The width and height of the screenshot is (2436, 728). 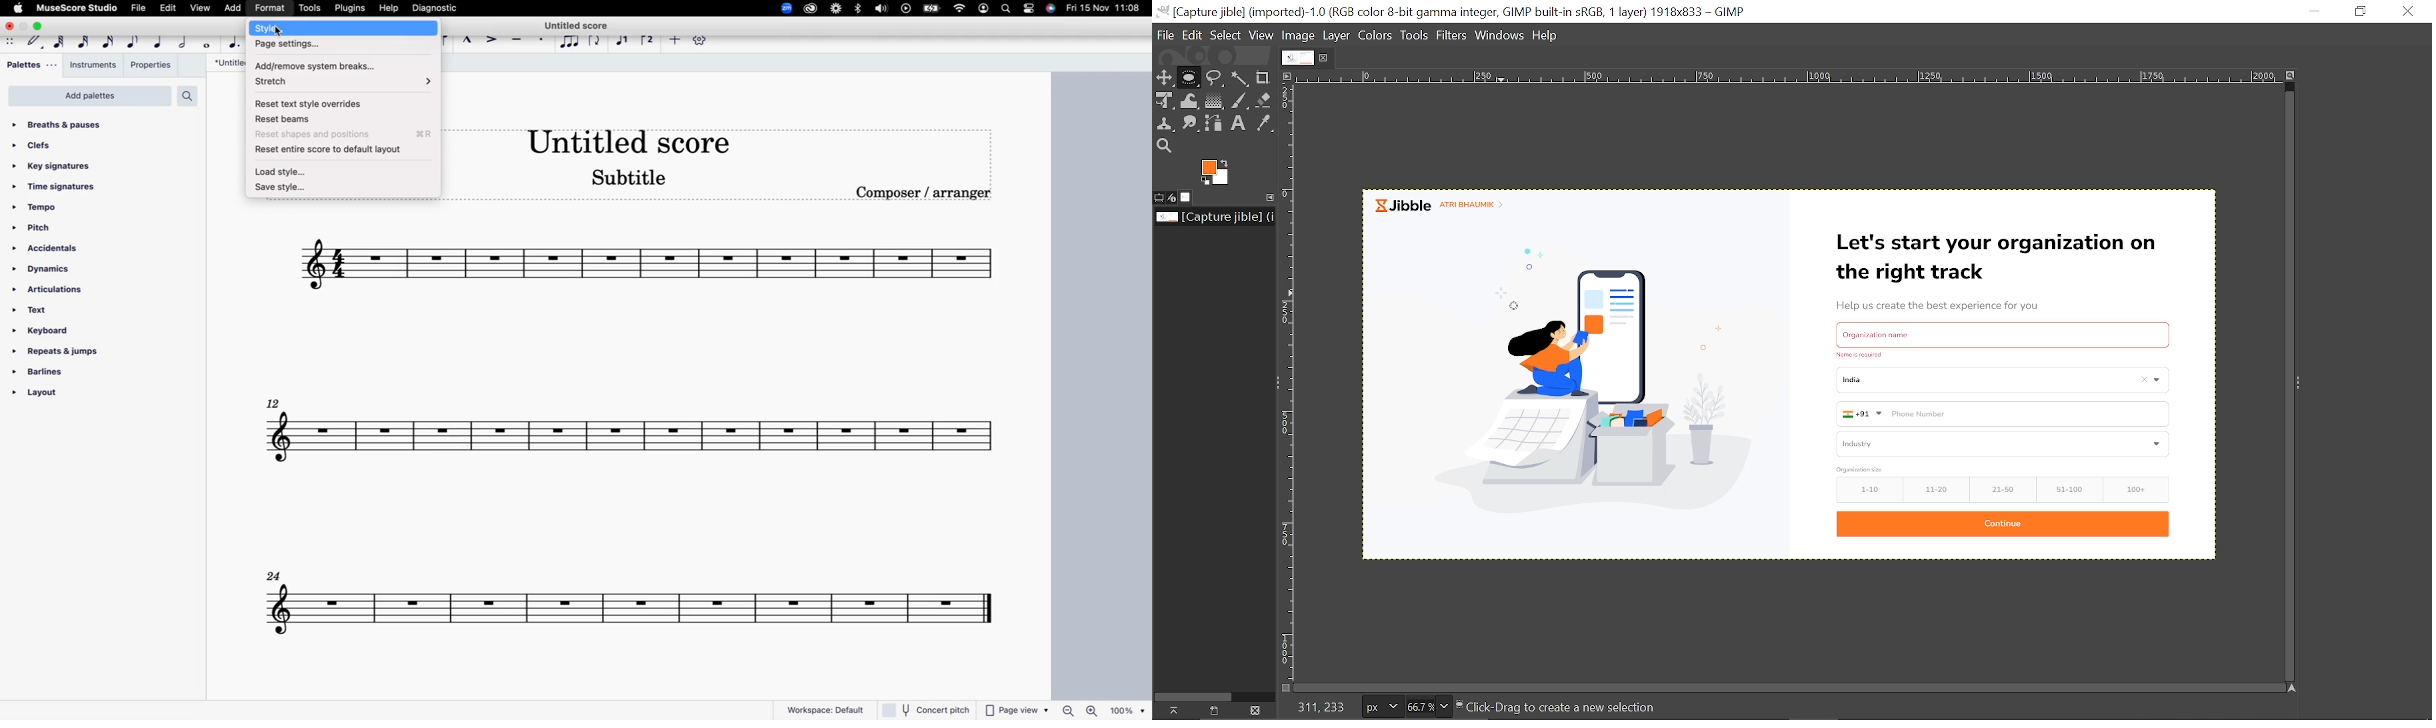 What do you see at coordinates (38, 227) in the screenshot?
I see `pitch` at bounding box center [38, 227].